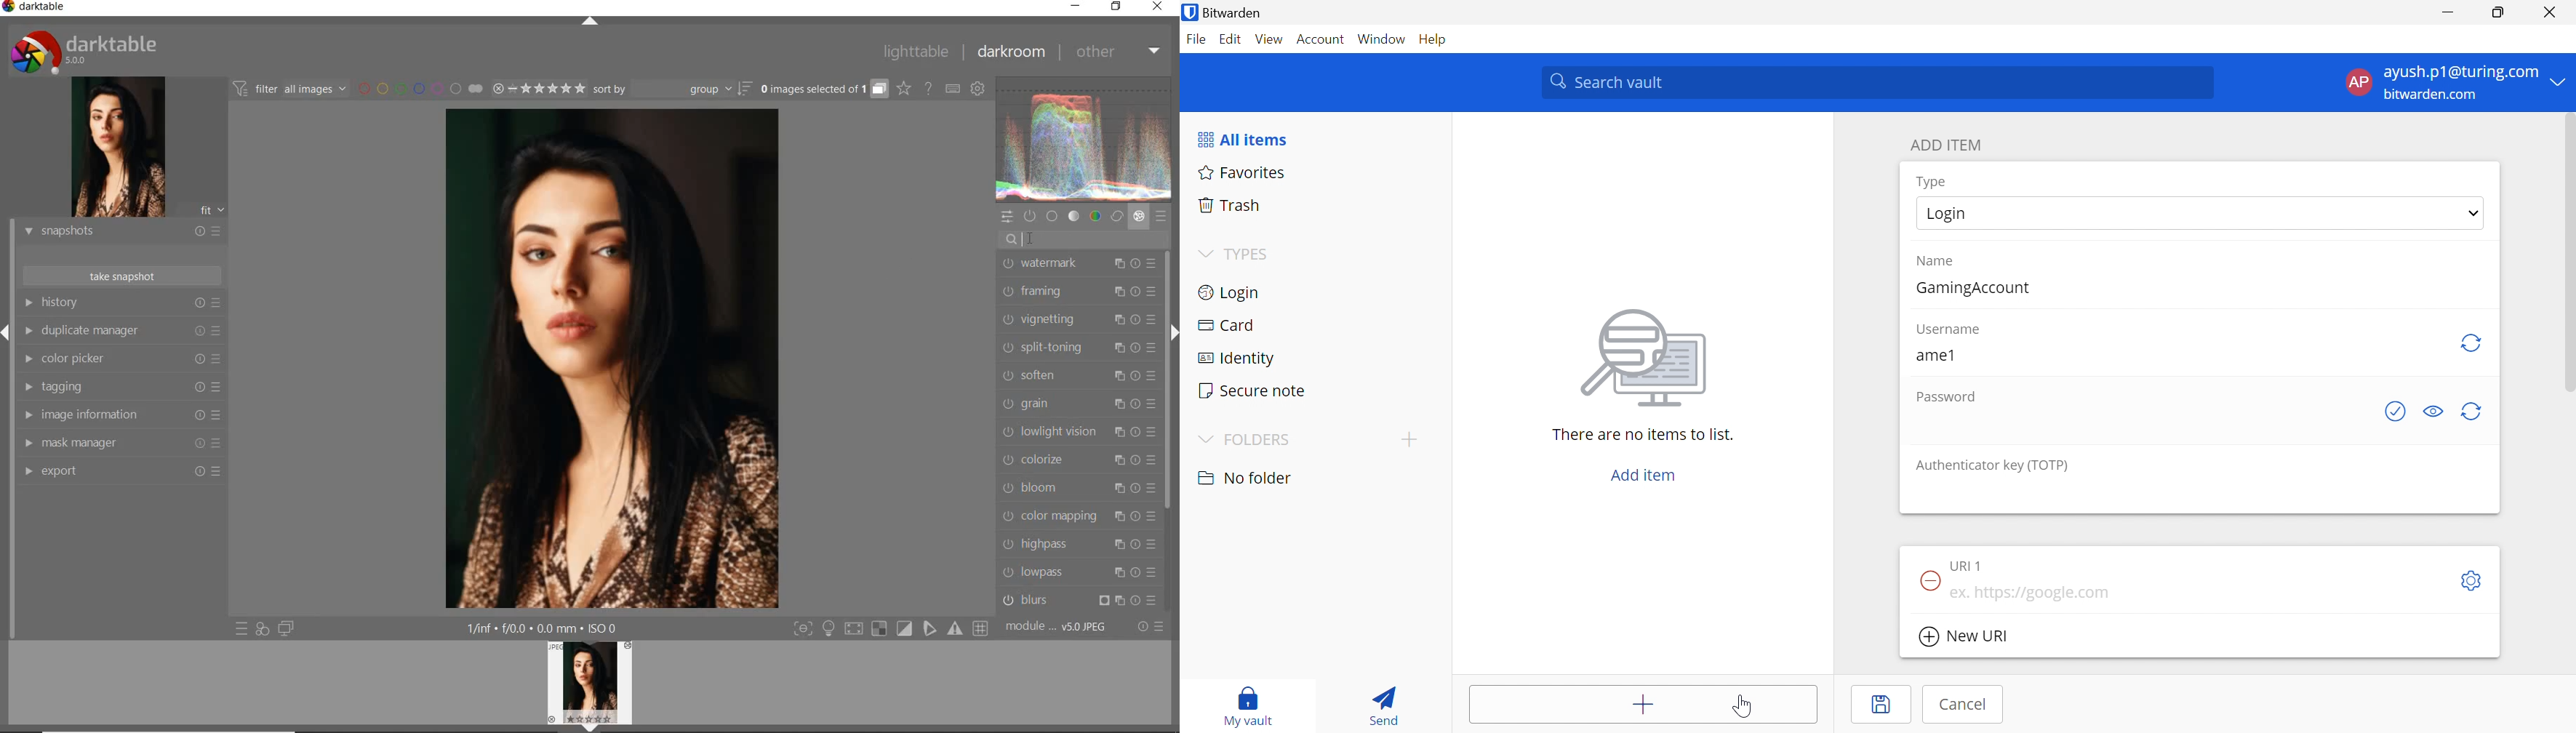 The height and width of the screenshot is (756, 2576). I want to click on Card, so click(1228, 327).